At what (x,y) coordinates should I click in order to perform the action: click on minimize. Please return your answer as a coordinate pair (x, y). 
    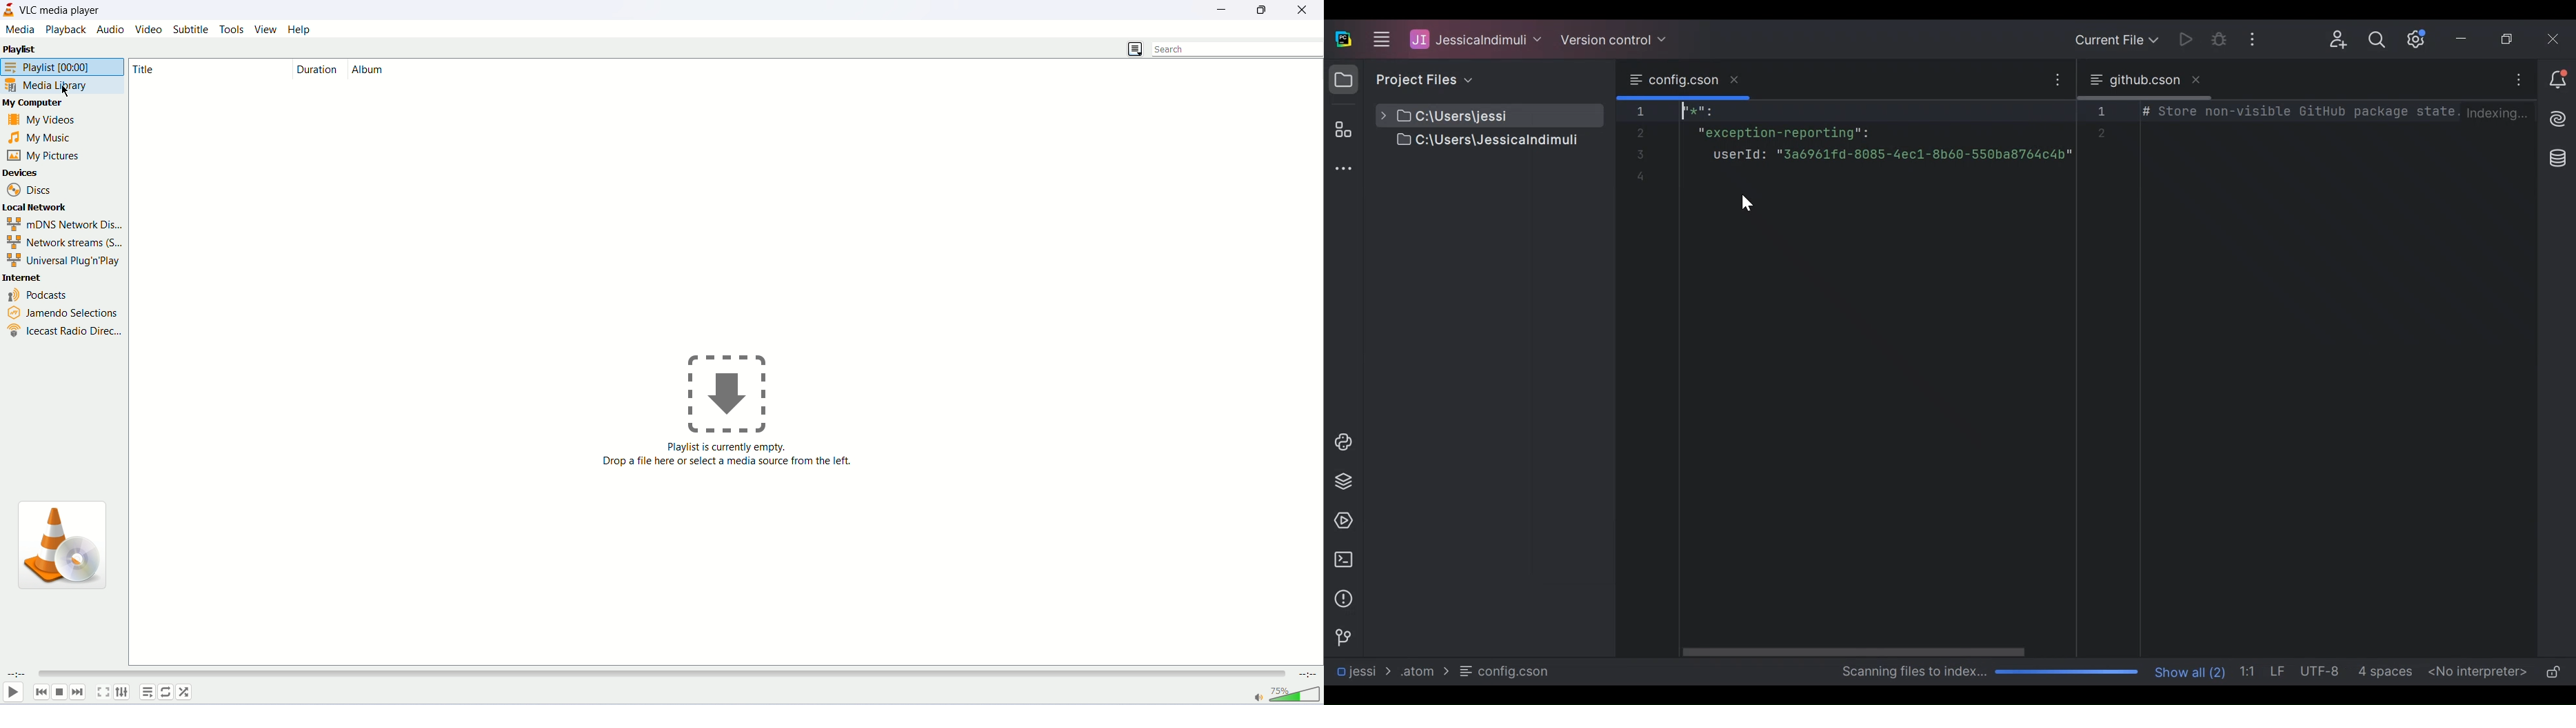
    Looking at the image, I should click on (1227, 8).